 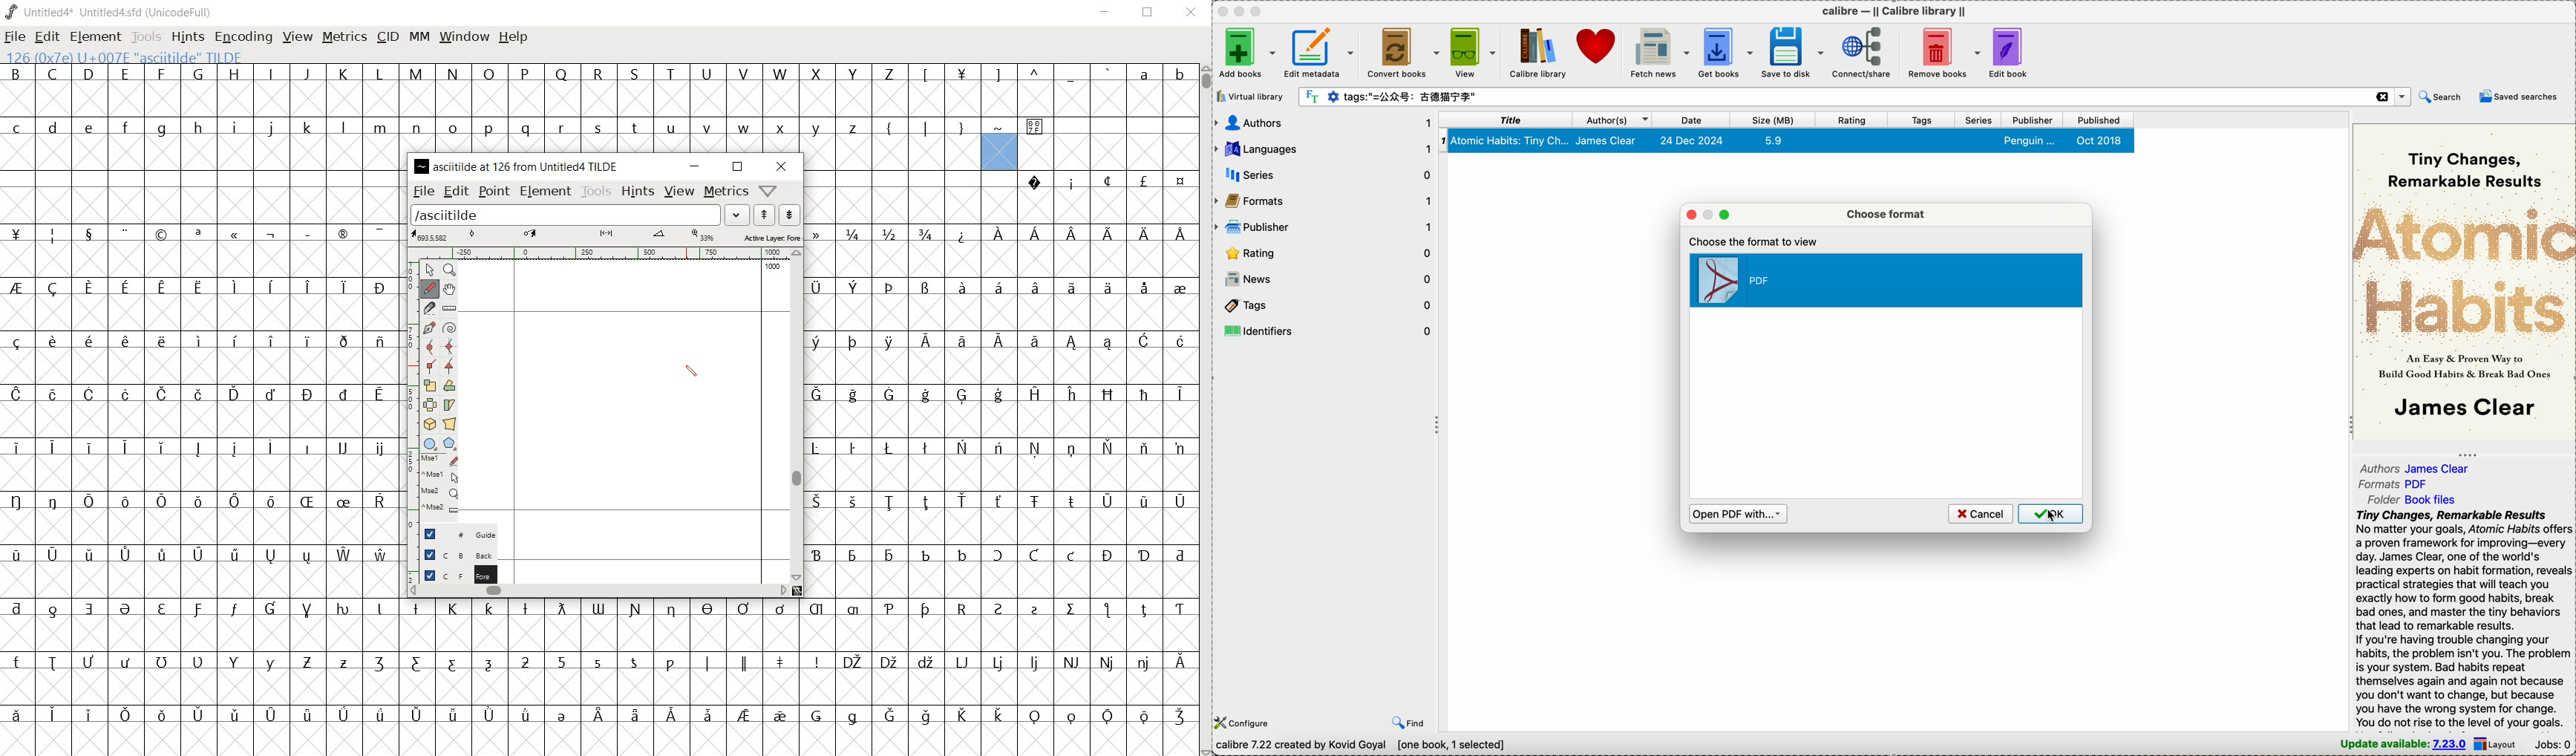 I want to click on Jobs: 0, so click(x=2553, y=744).